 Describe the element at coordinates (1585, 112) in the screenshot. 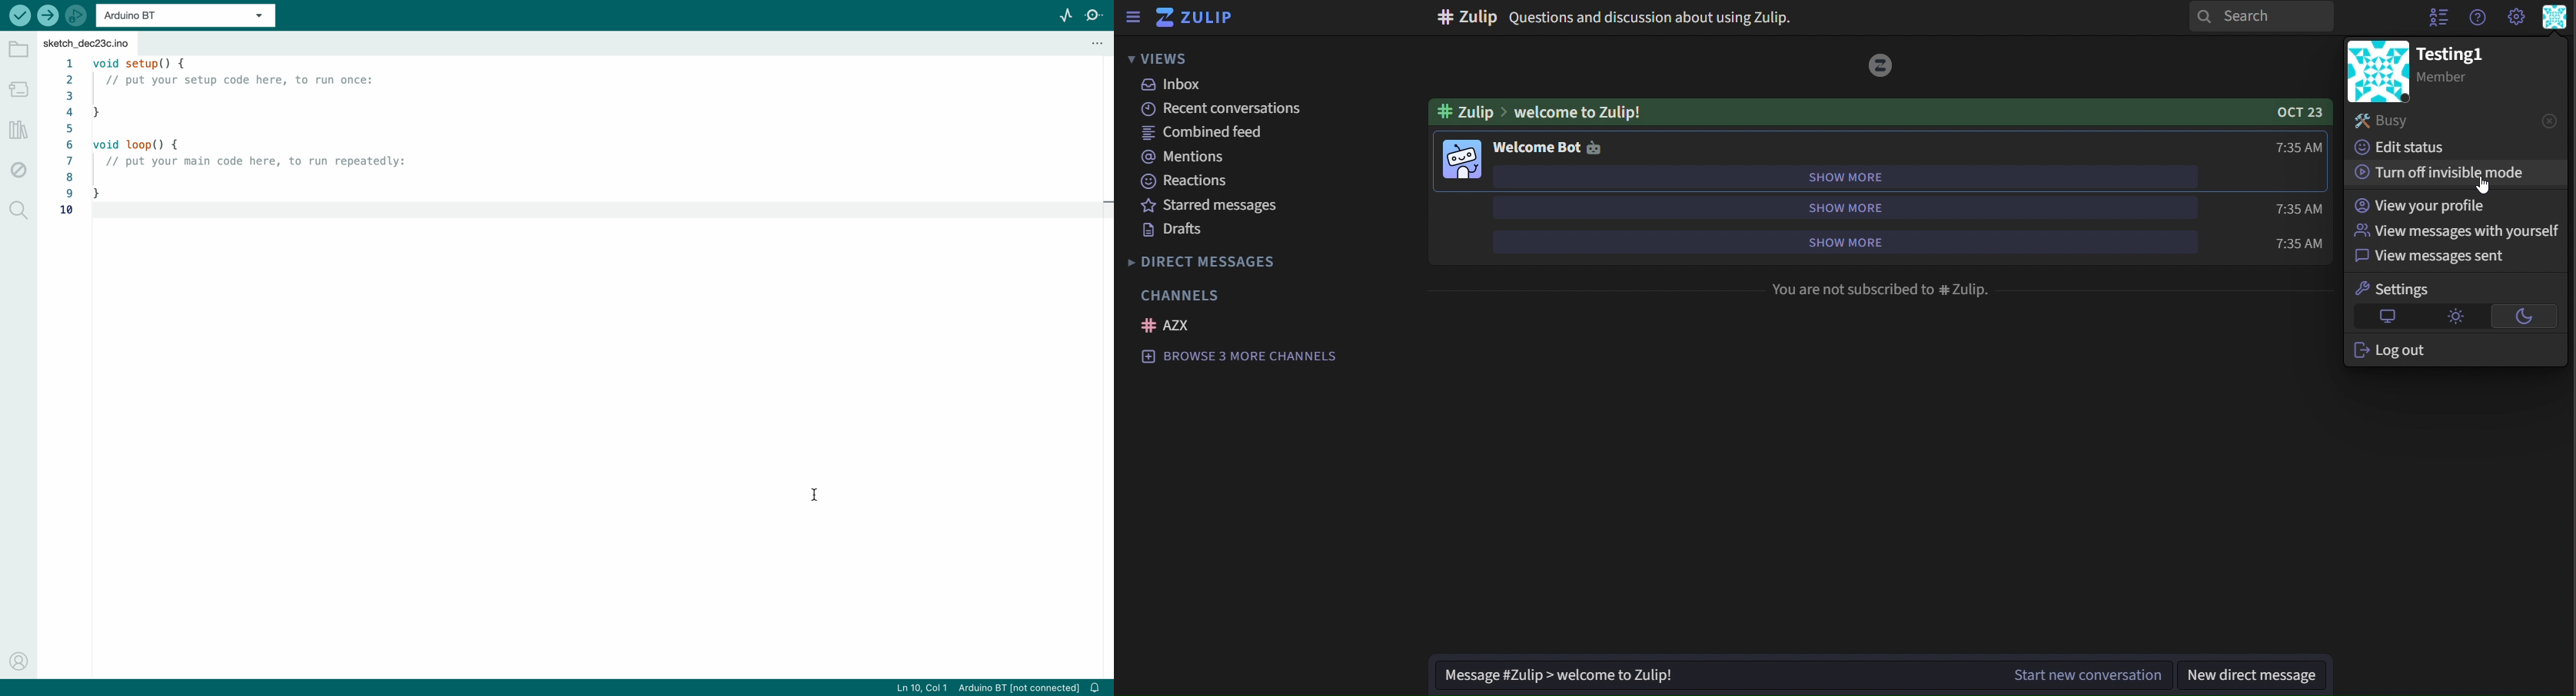

I see `welcome to Zulip!` at that location.